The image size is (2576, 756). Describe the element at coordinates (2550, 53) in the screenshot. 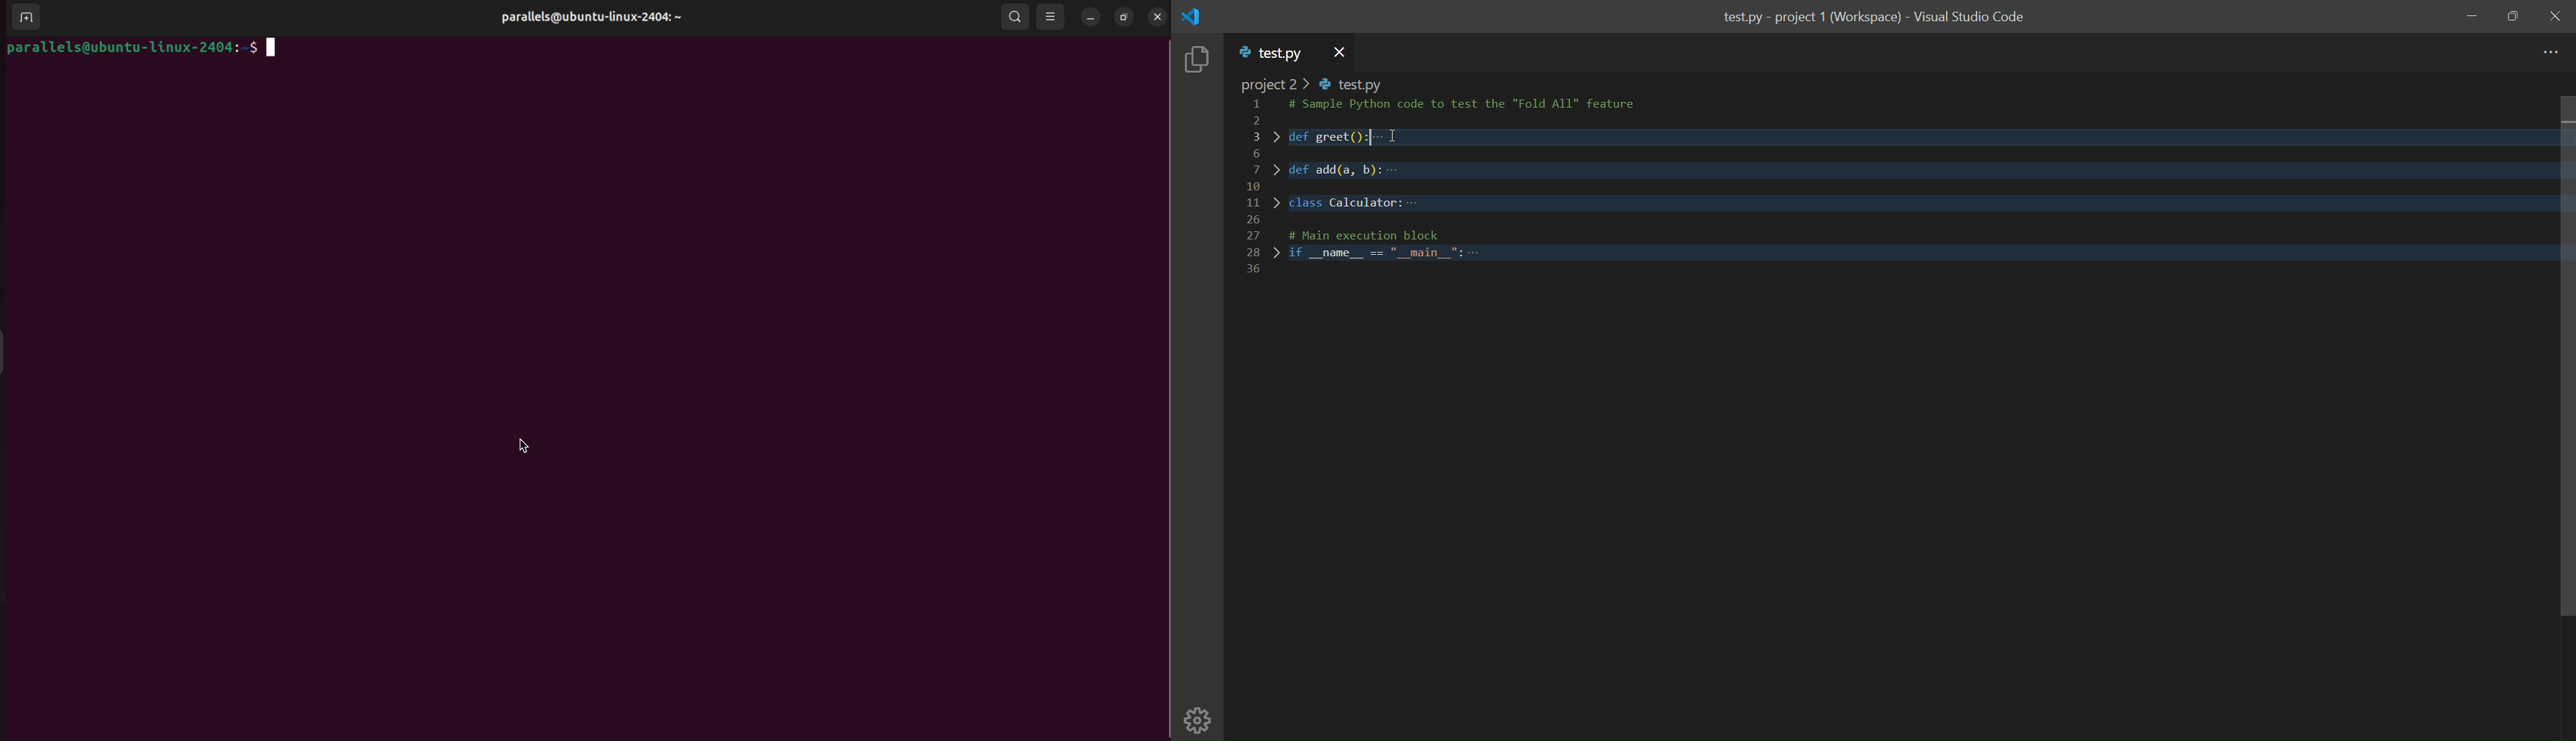

I see `more actions` at that location.